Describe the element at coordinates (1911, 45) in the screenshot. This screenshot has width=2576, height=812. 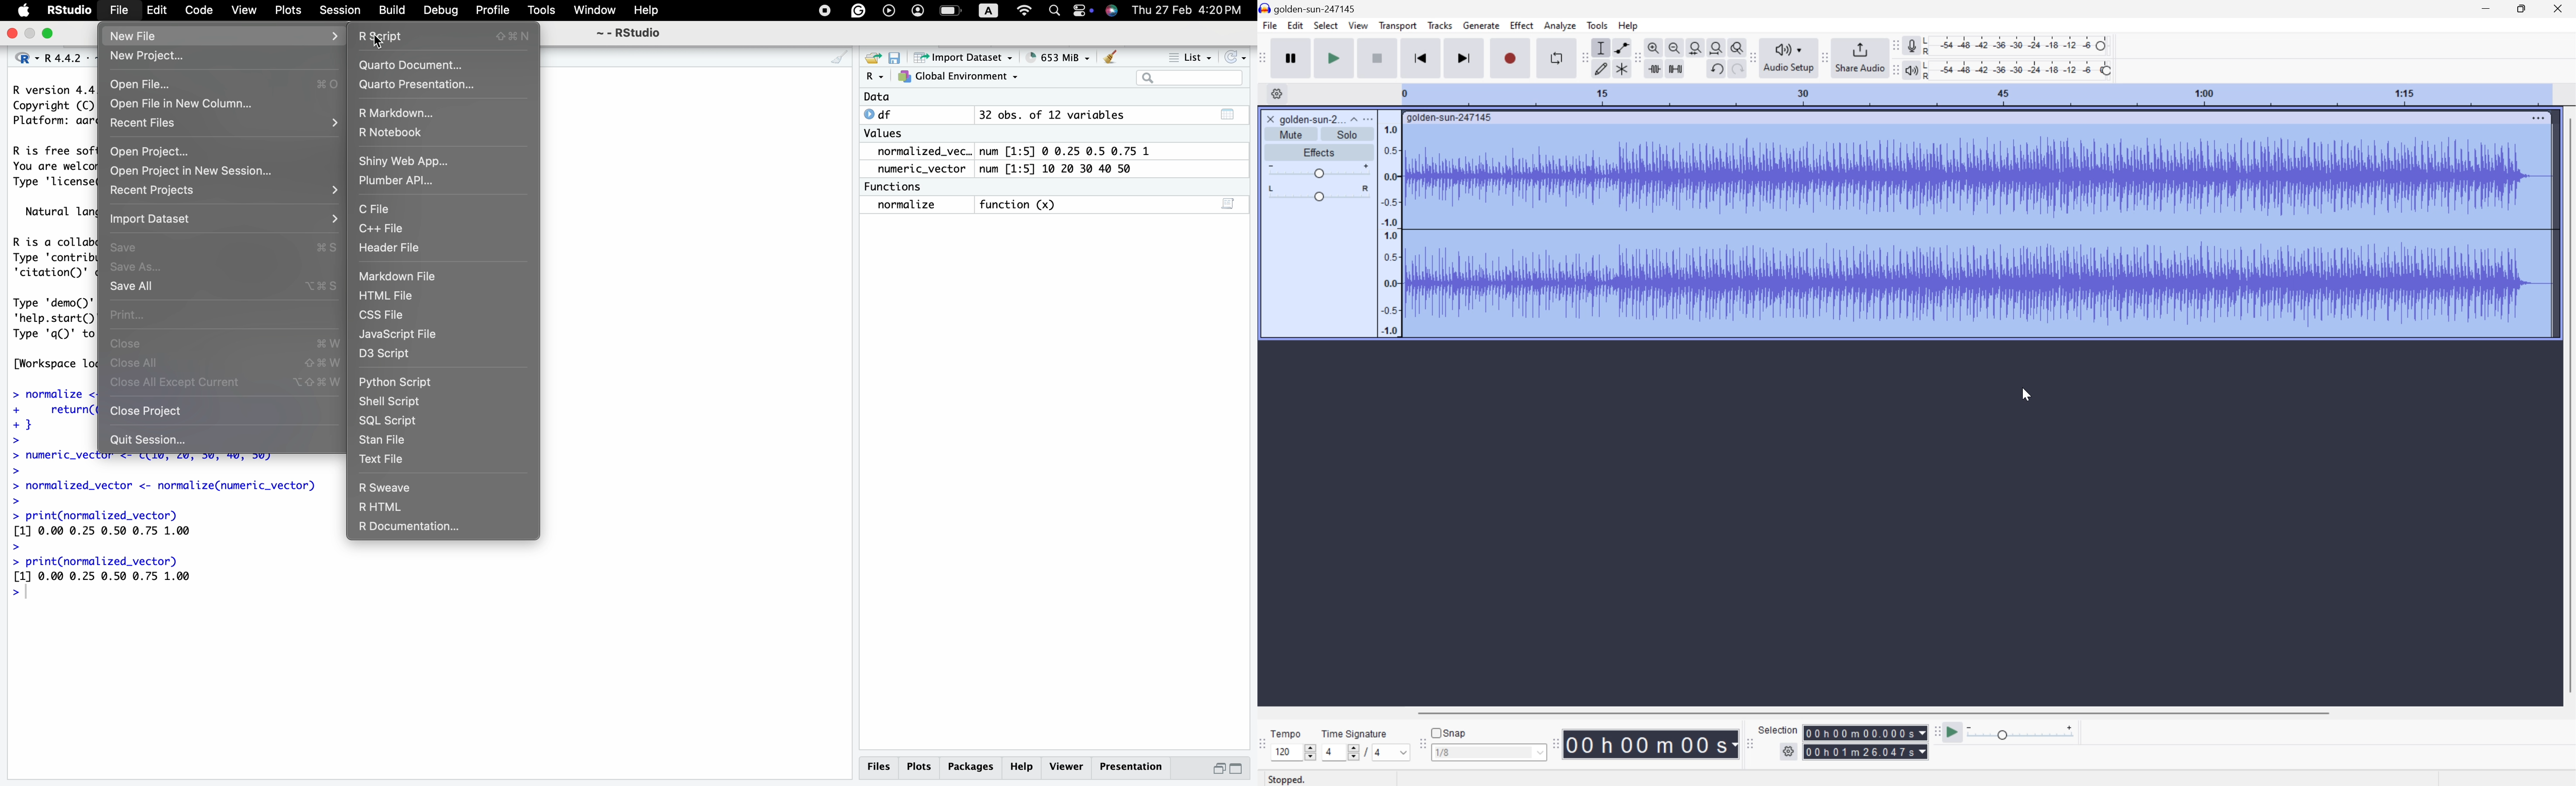
I see `Record meter` at that location.